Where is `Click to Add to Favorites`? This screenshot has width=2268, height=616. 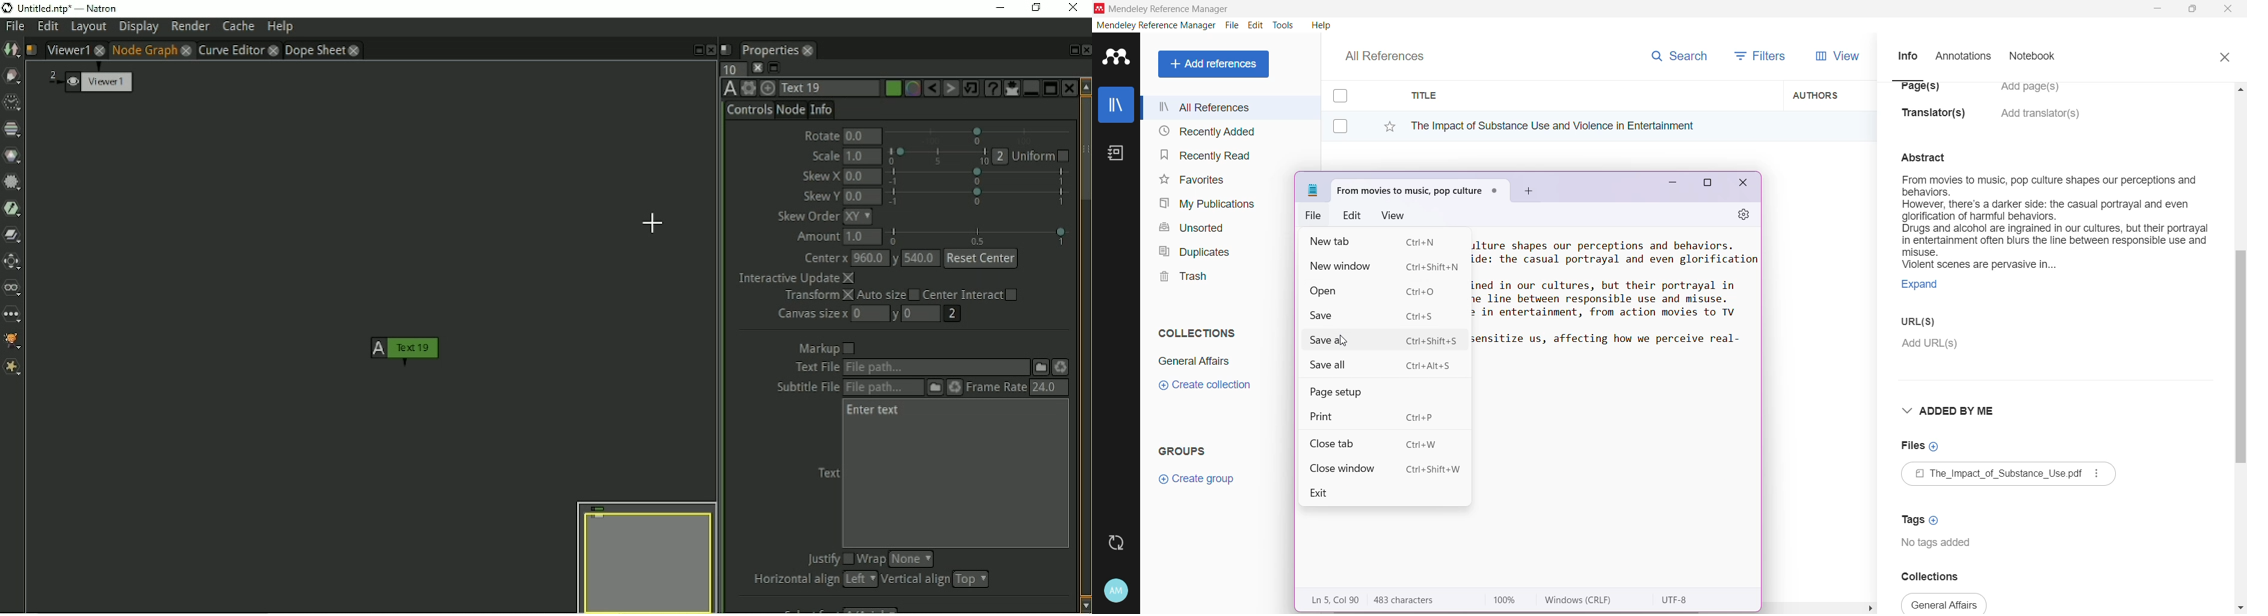
Click to Add to Favorites is located at coordinates (1383, 124).